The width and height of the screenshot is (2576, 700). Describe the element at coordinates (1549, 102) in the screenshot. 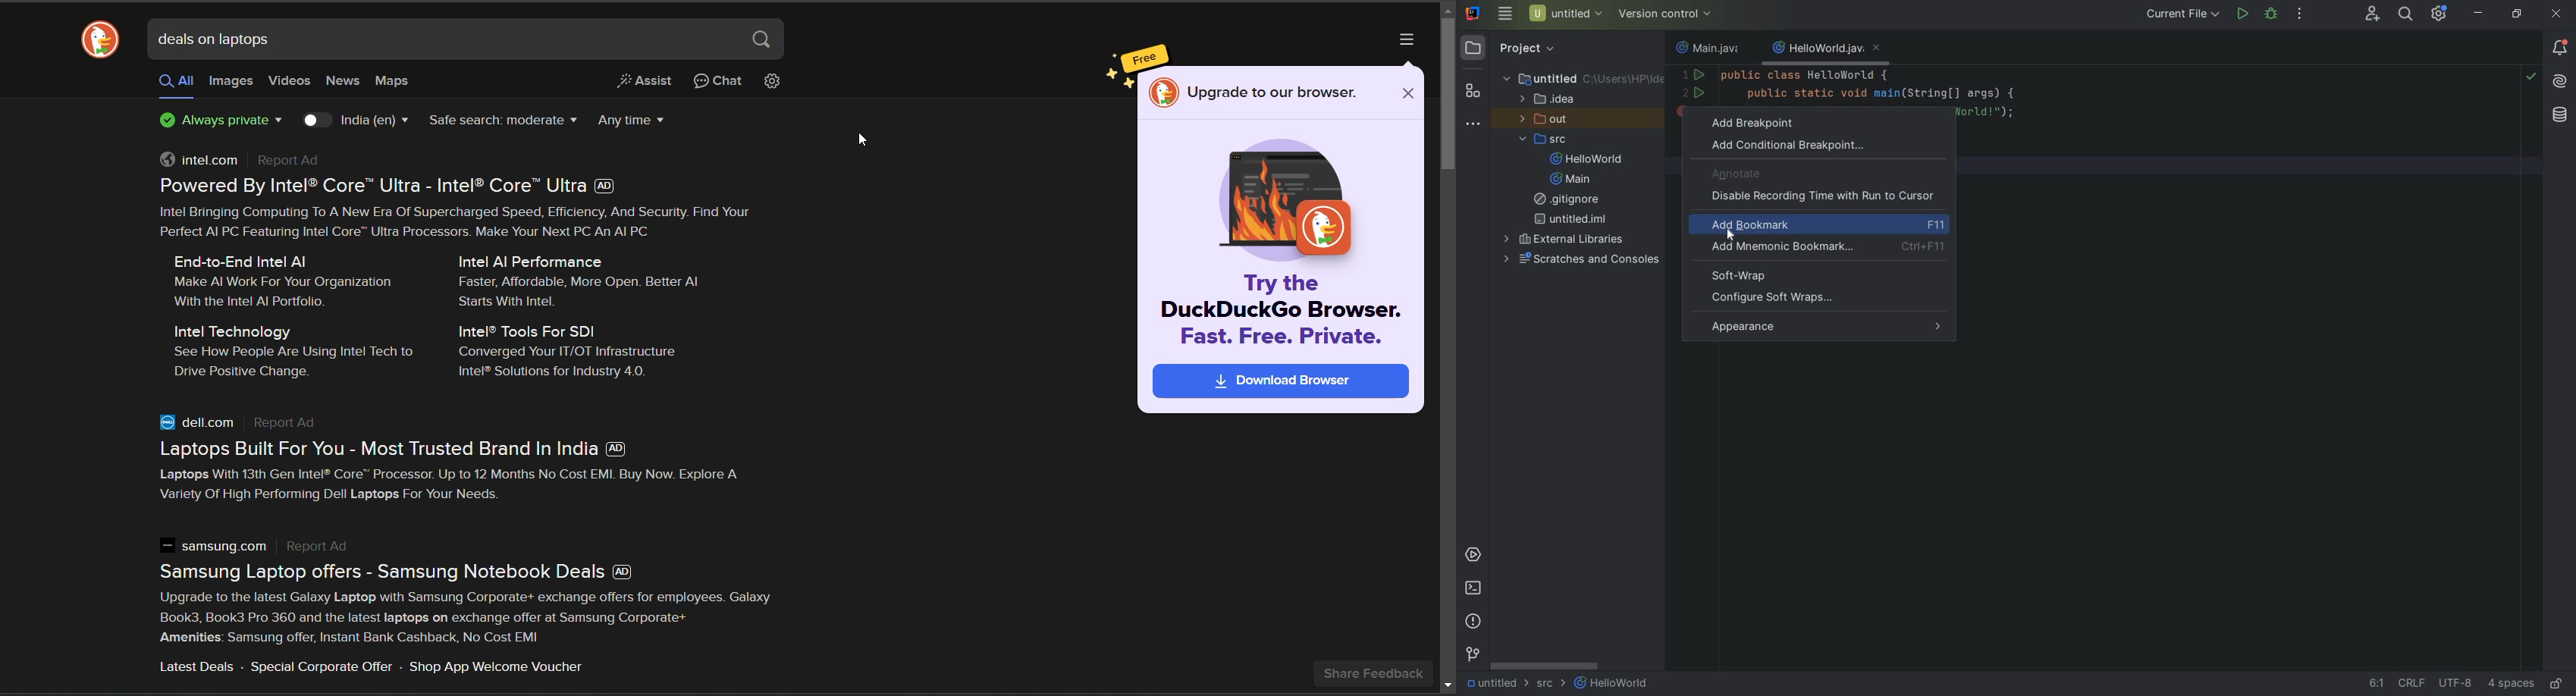

I see `idea` at that location.